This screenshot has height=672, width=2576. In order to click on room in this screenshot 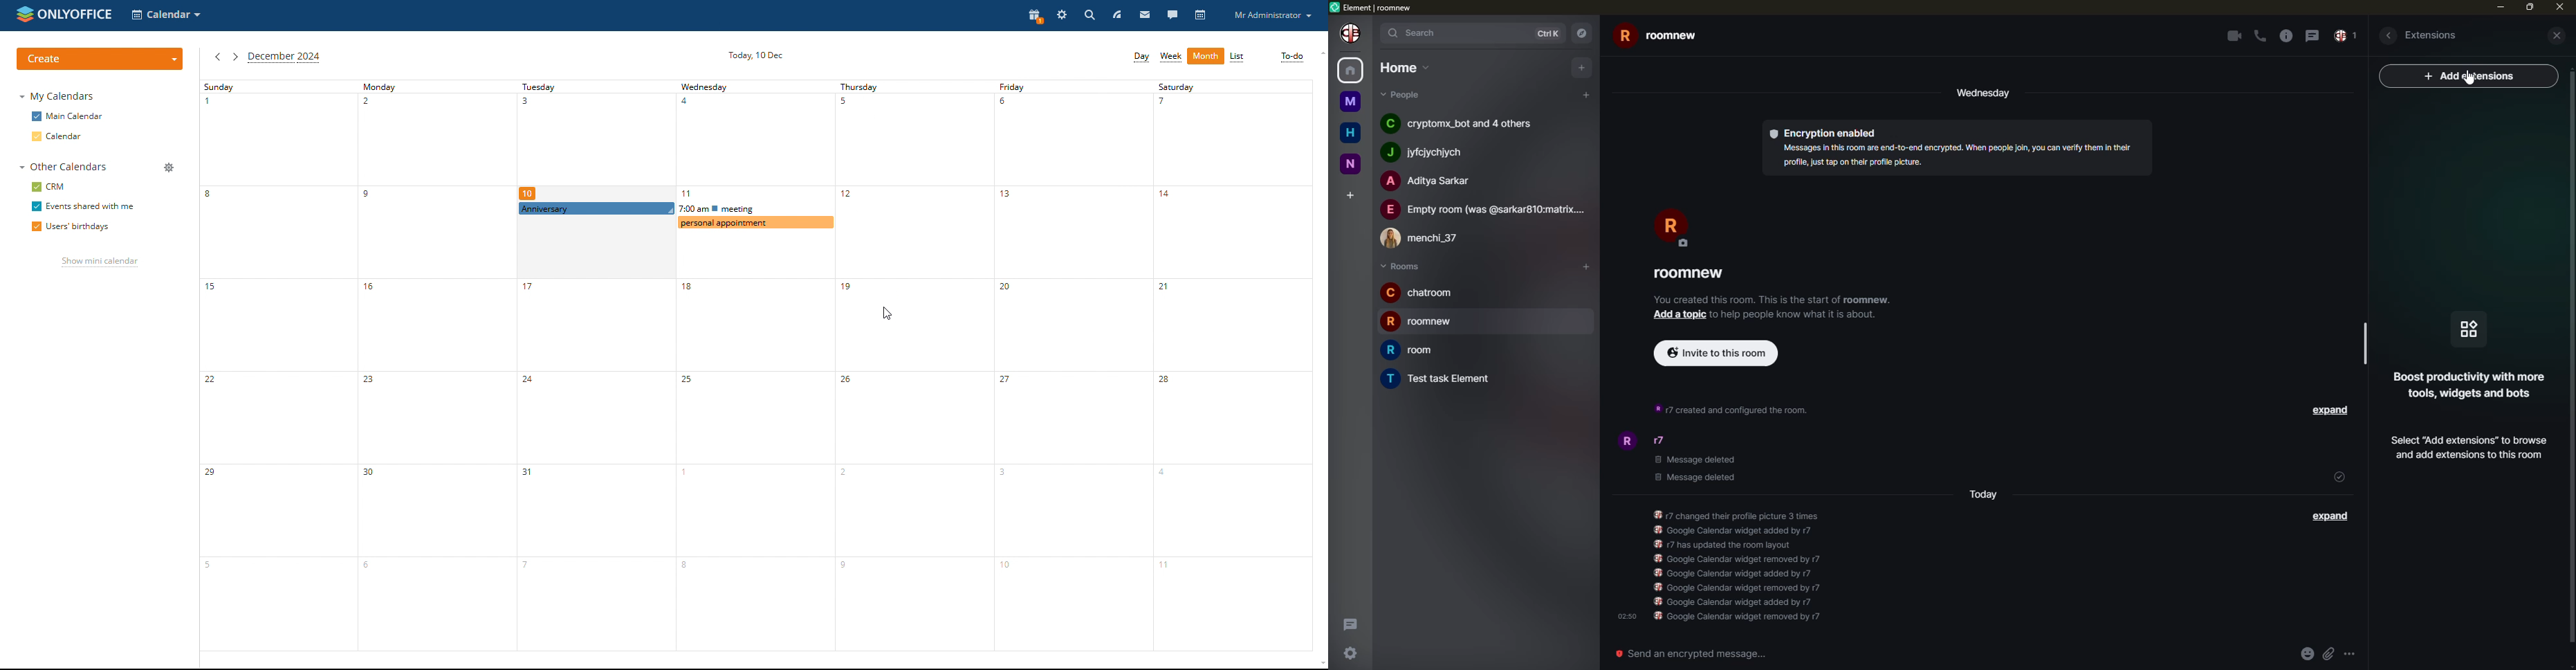, I will do `click(1410, 351)`.